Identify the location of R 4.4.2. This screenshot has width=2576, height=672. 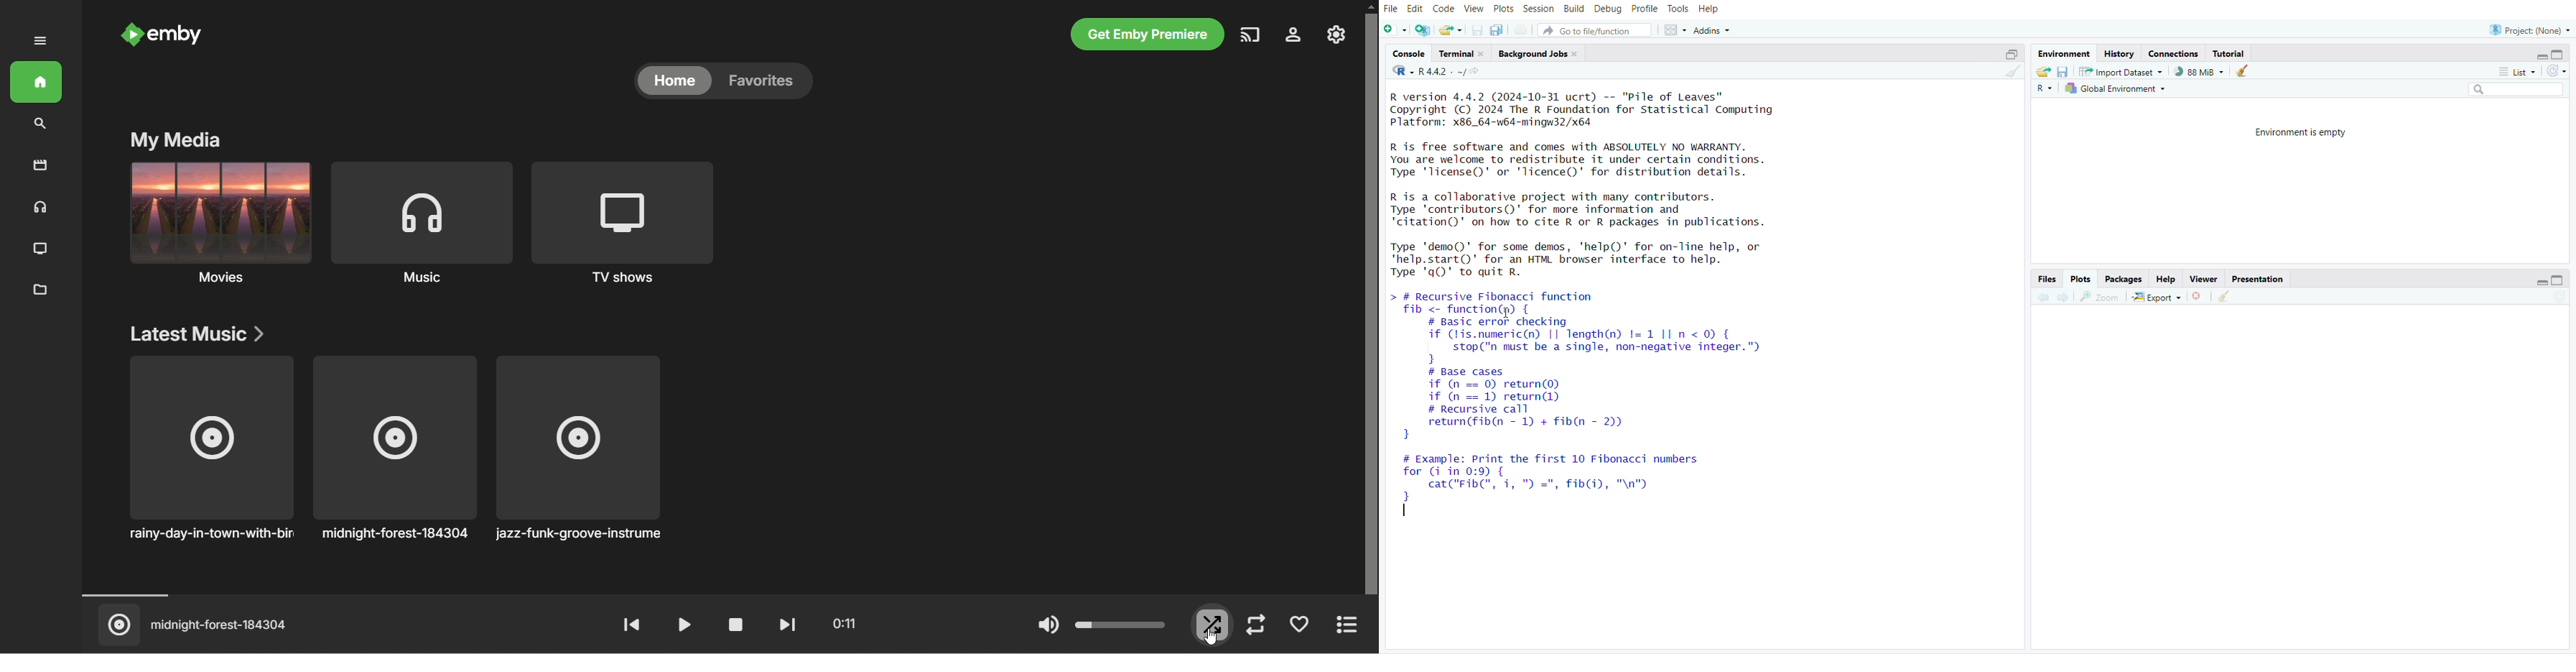
(1429, 72).